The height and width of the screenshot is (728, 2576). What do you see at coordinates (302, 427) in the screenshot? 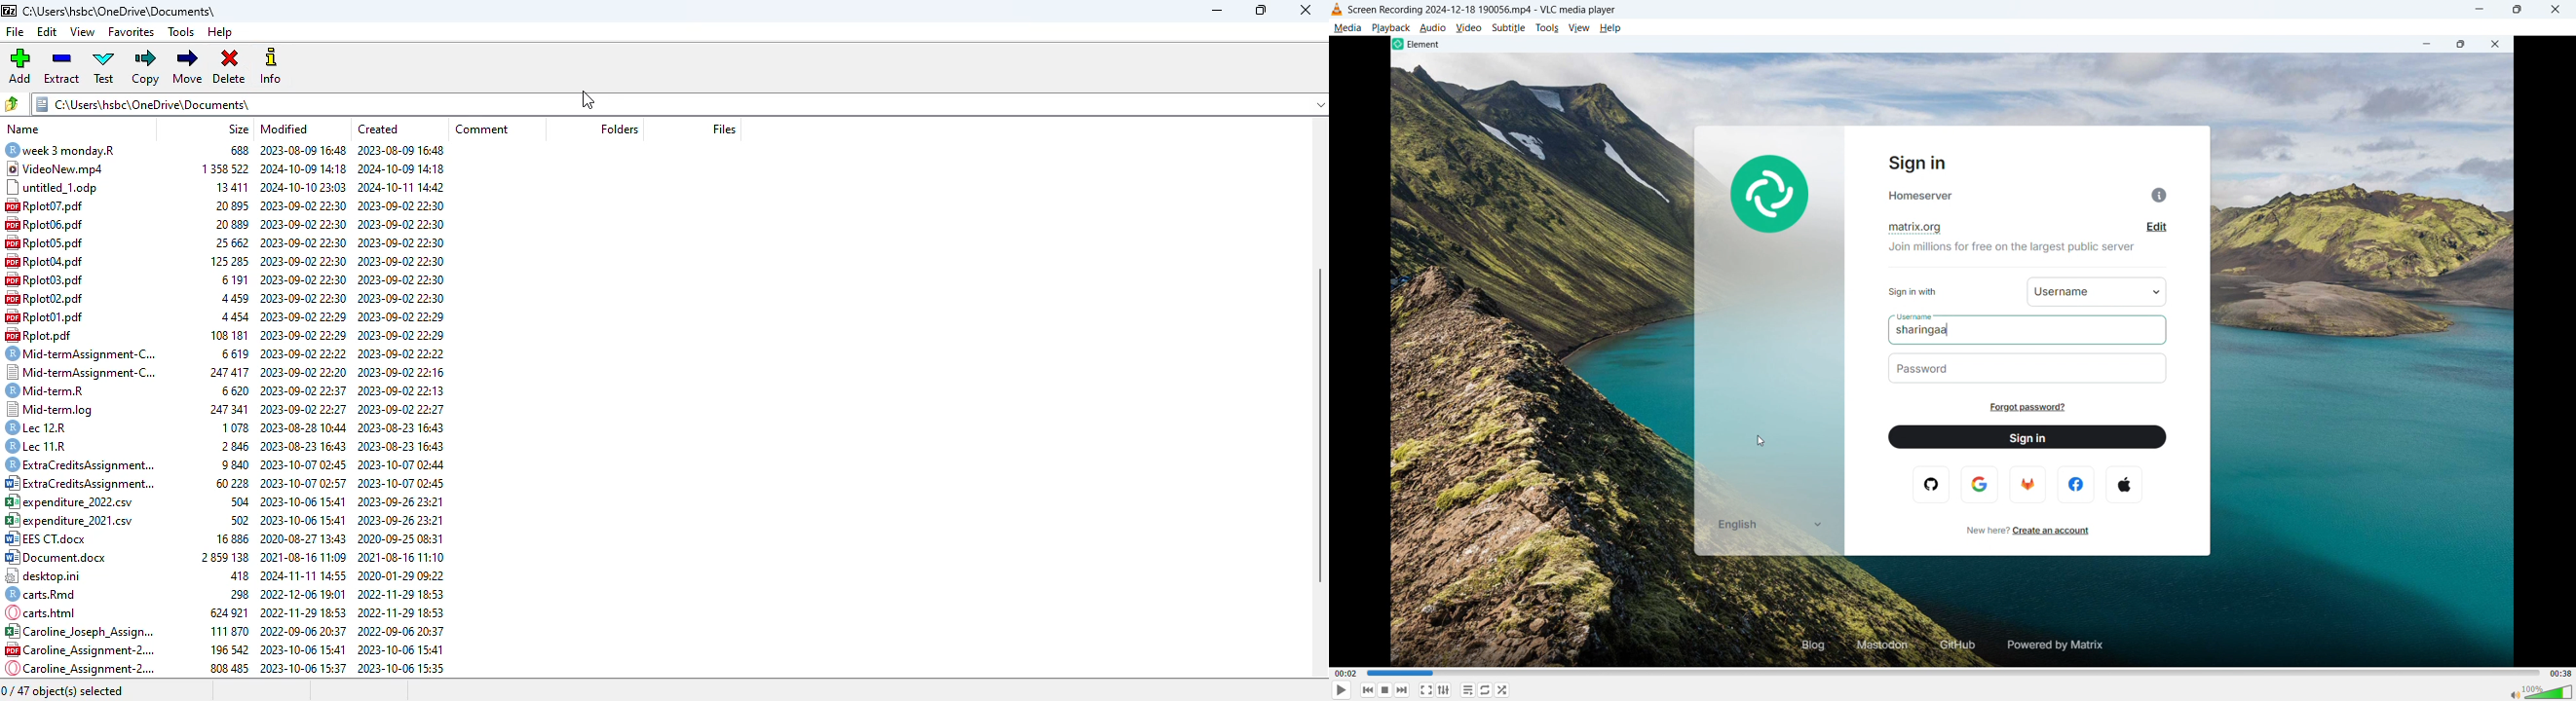
I see `2023-08-28 10:44` at bounding box center [302, 427].